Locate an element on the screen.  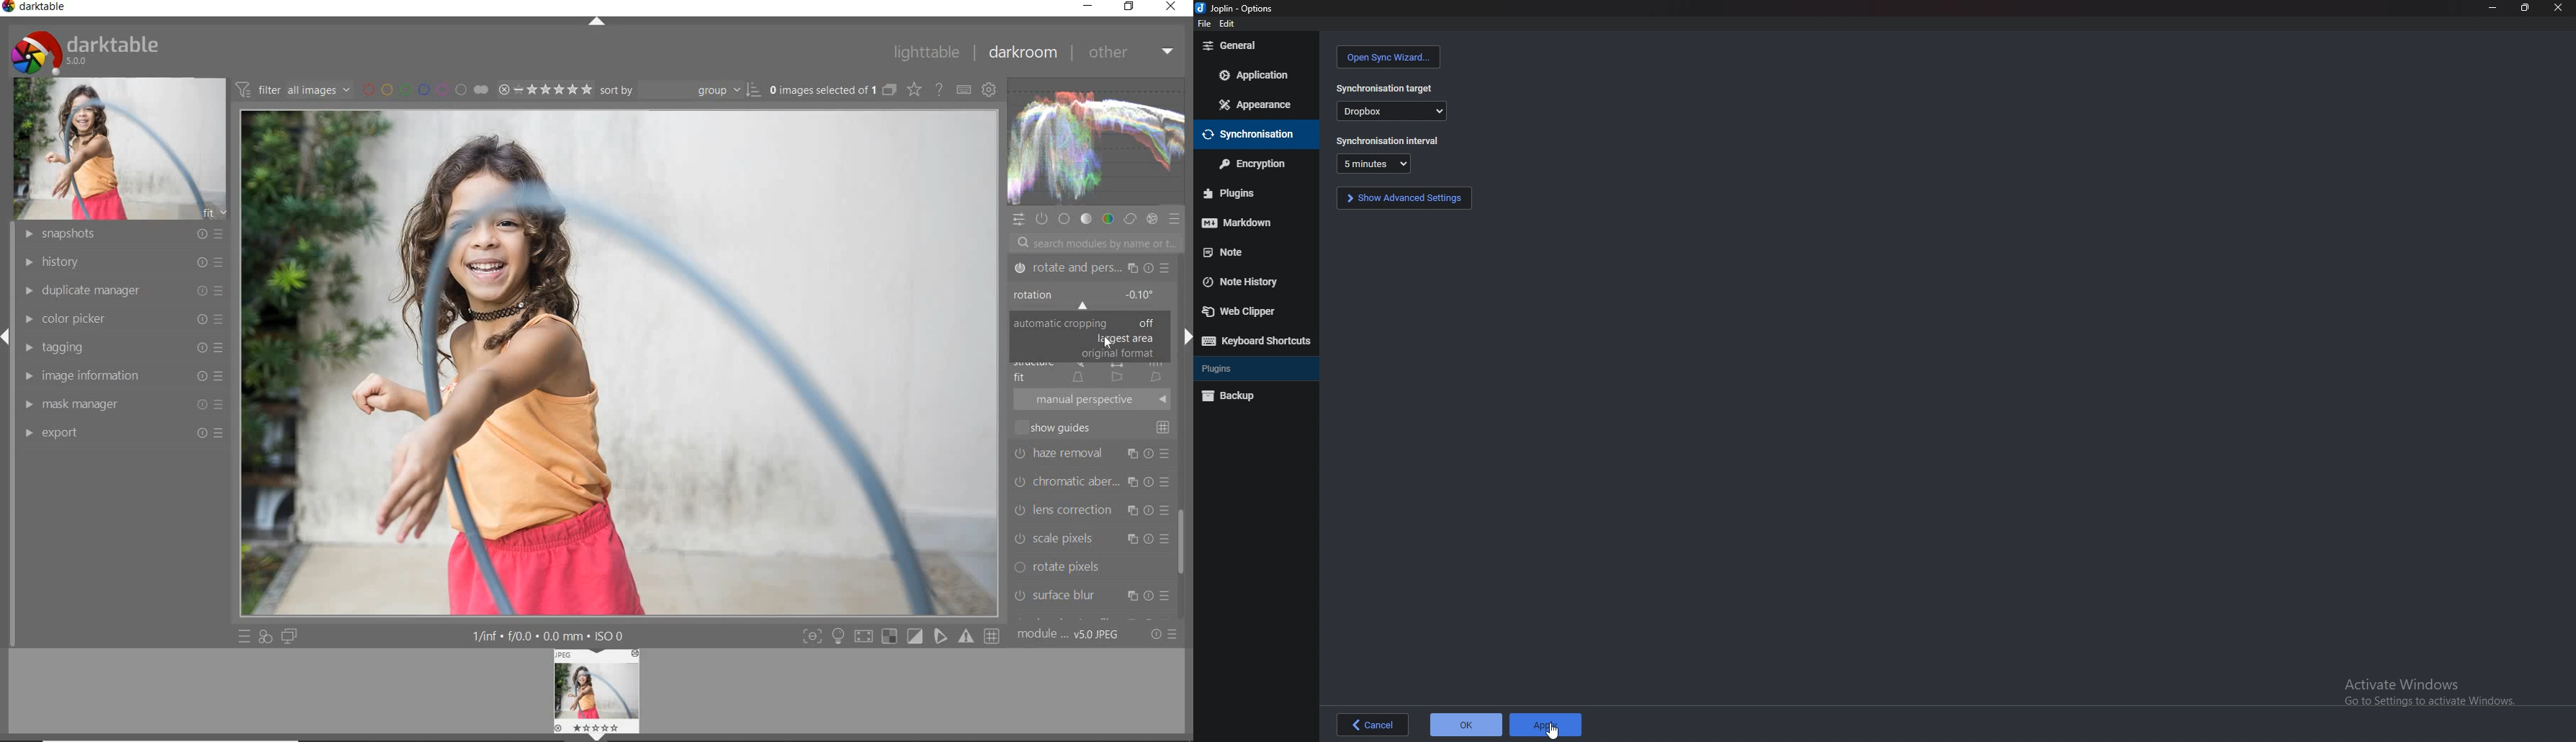
Activate Windows is located at coordinates (2427, 693).